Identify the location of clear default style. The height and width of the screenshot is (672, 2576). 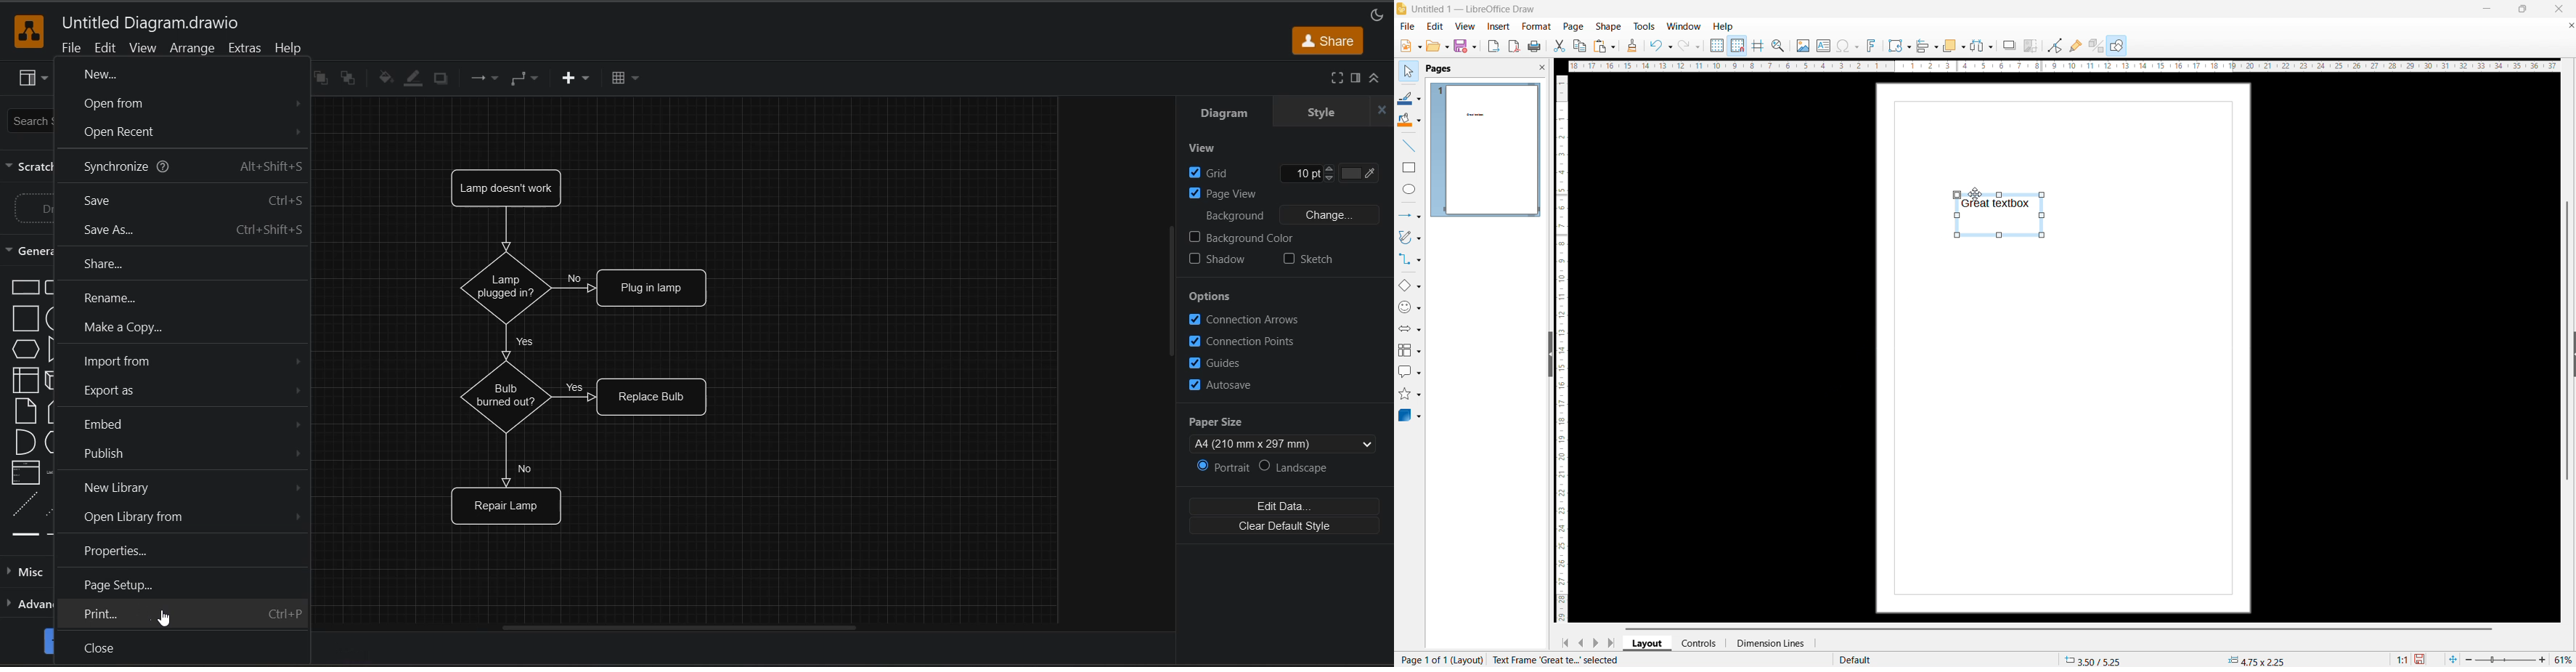
(1286, 526).